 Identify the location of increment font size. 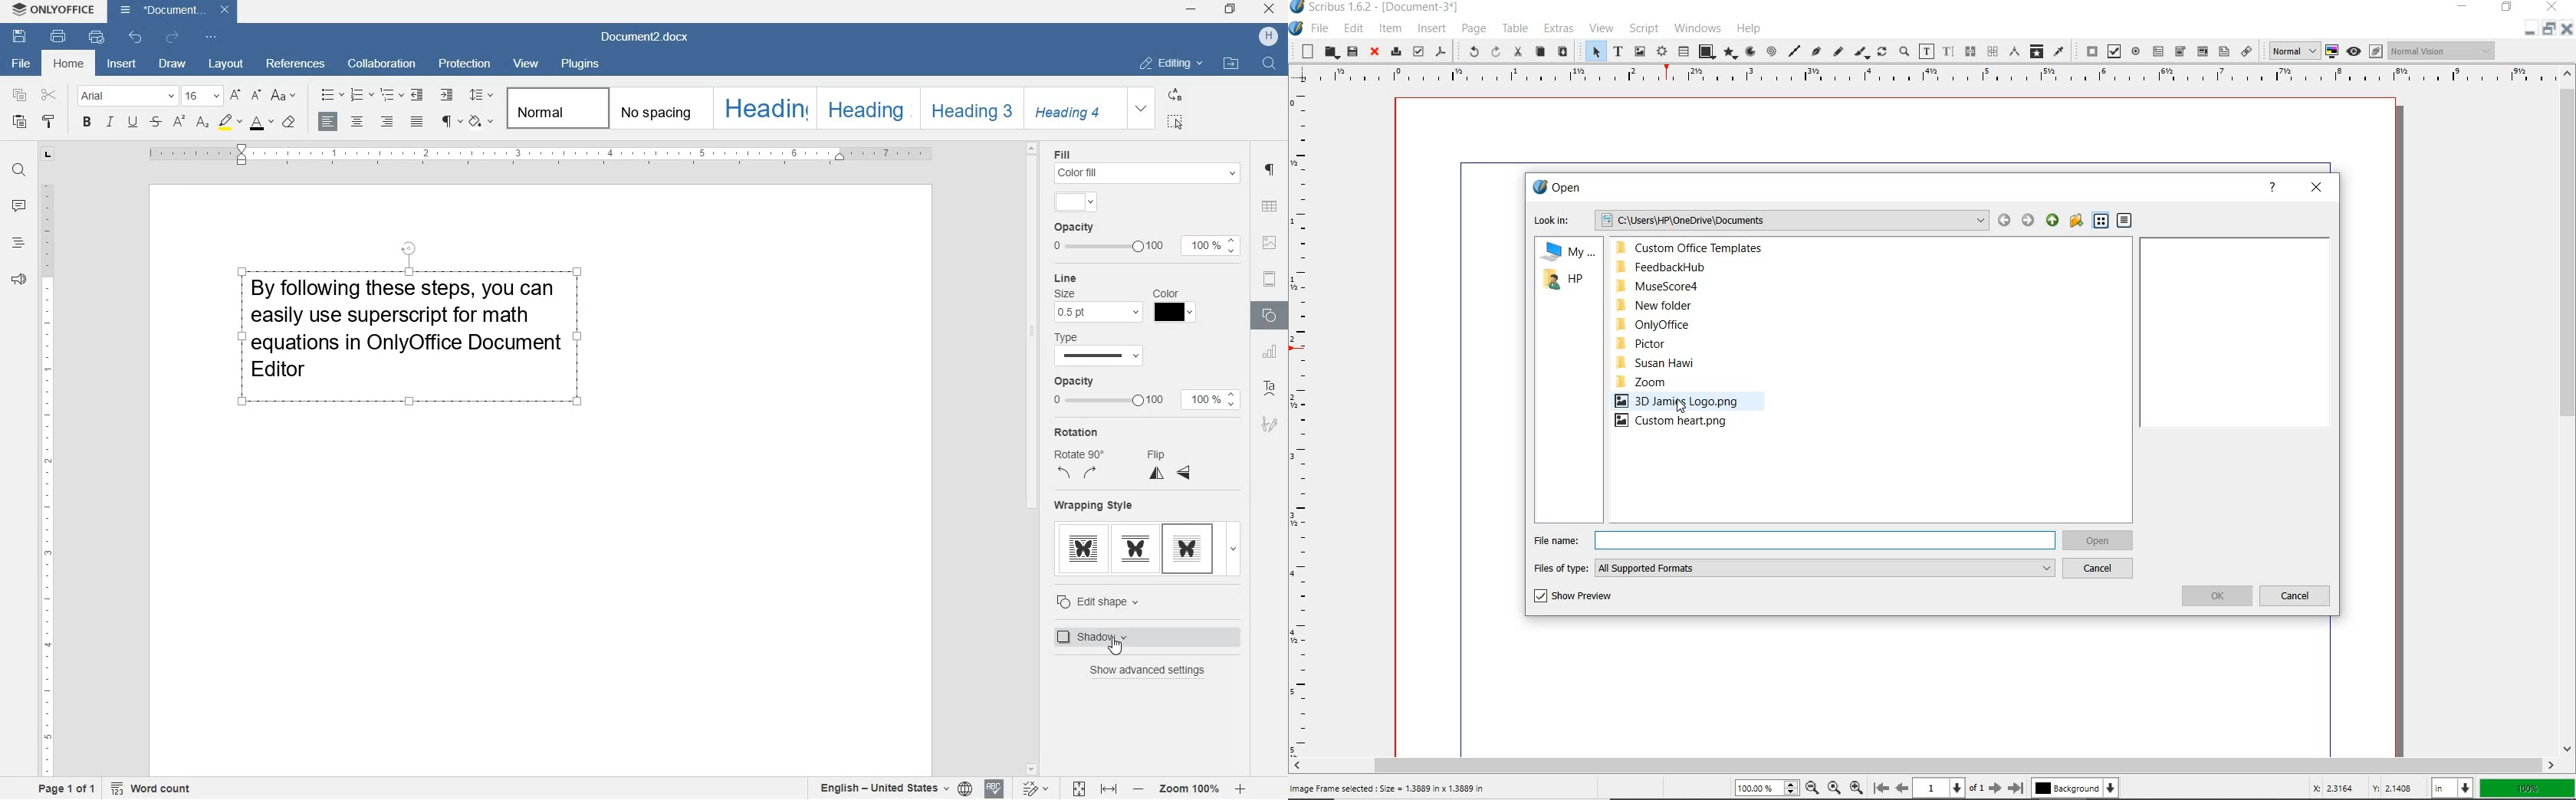
(234, 96).